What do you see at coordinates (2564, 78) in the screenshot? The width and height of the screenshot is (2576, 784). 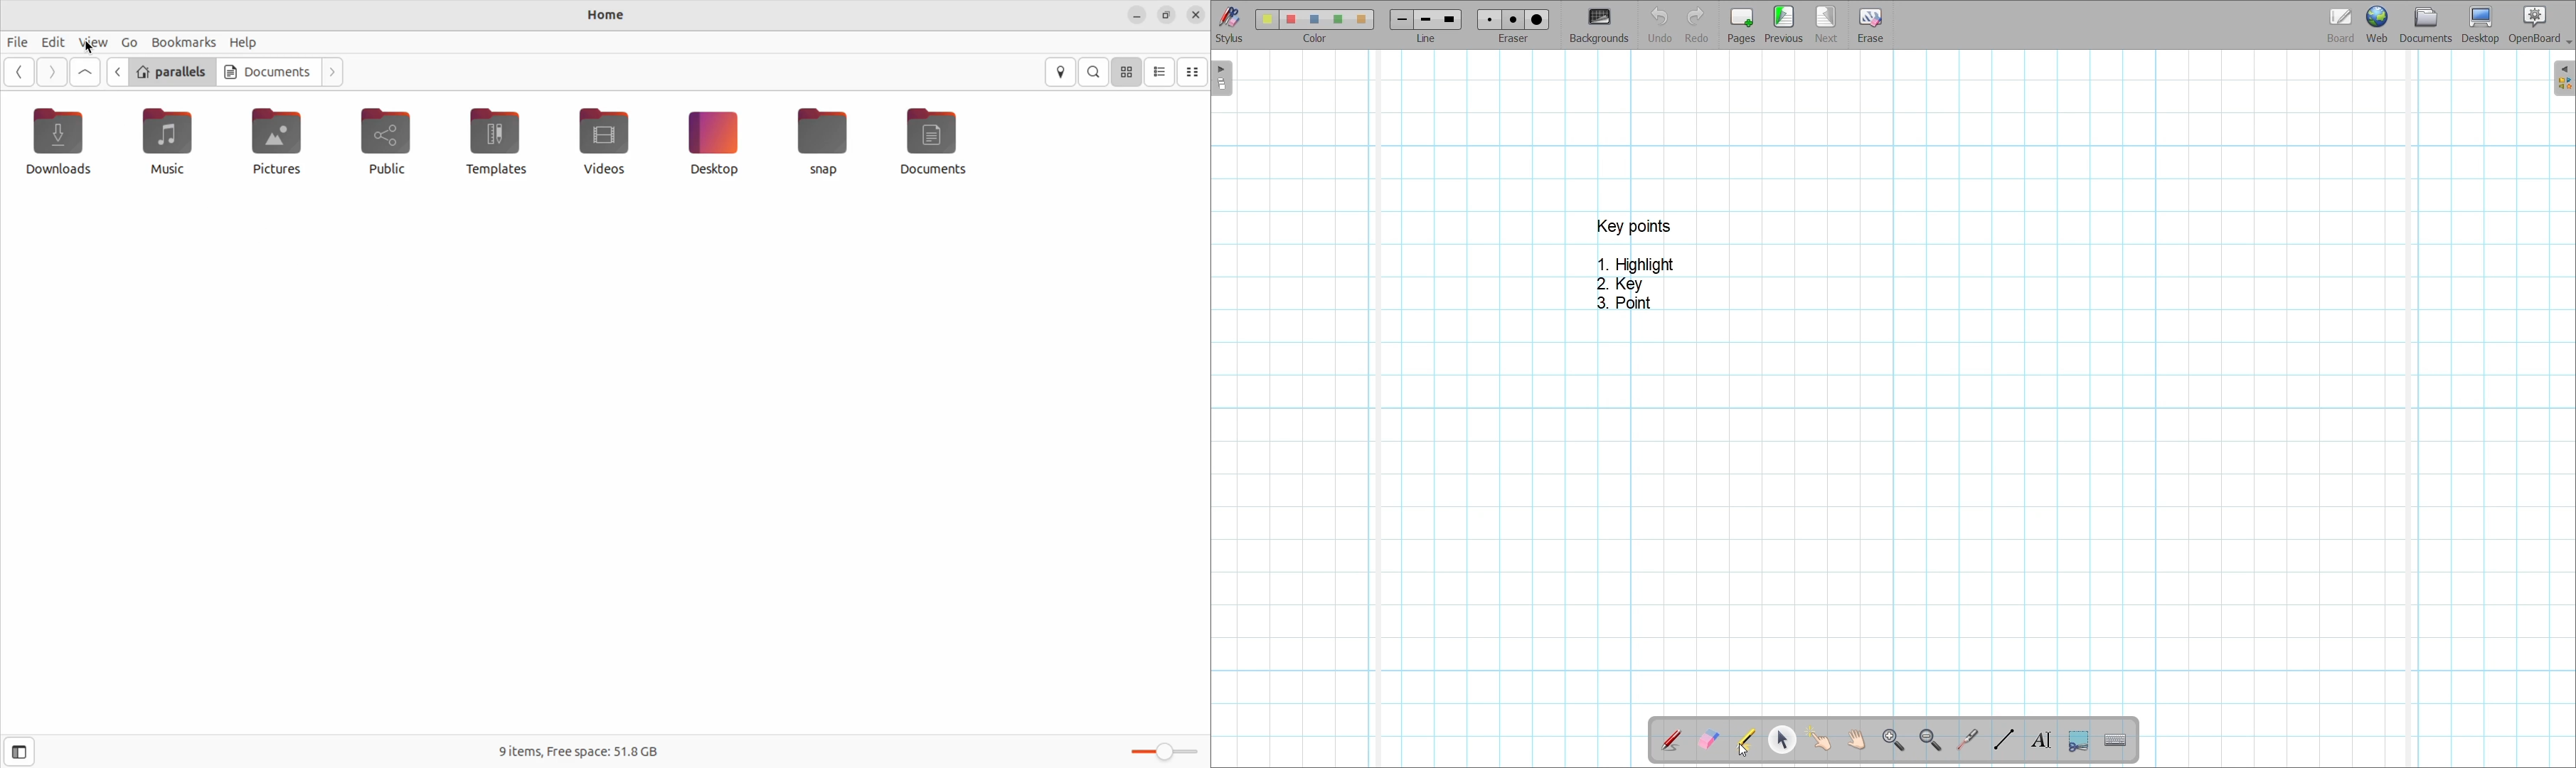 I see `Right sidebar` at bounding box center [2564, 78].